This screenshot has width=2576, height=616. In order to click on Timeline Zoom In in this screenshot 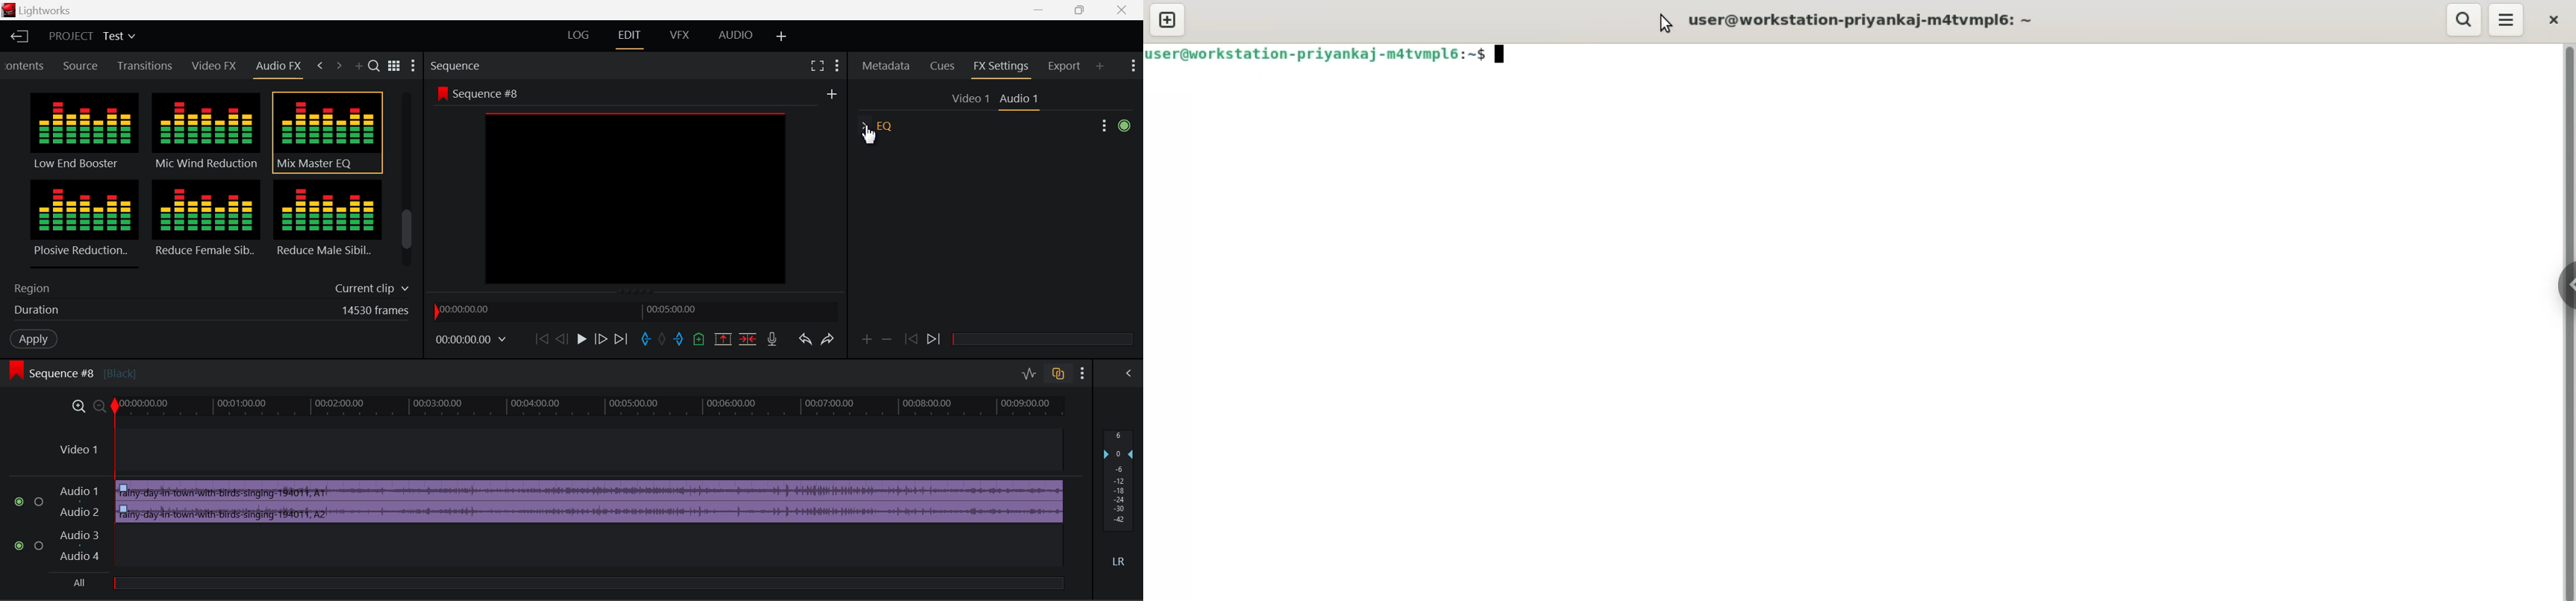, I will do `click(80, 407)`.